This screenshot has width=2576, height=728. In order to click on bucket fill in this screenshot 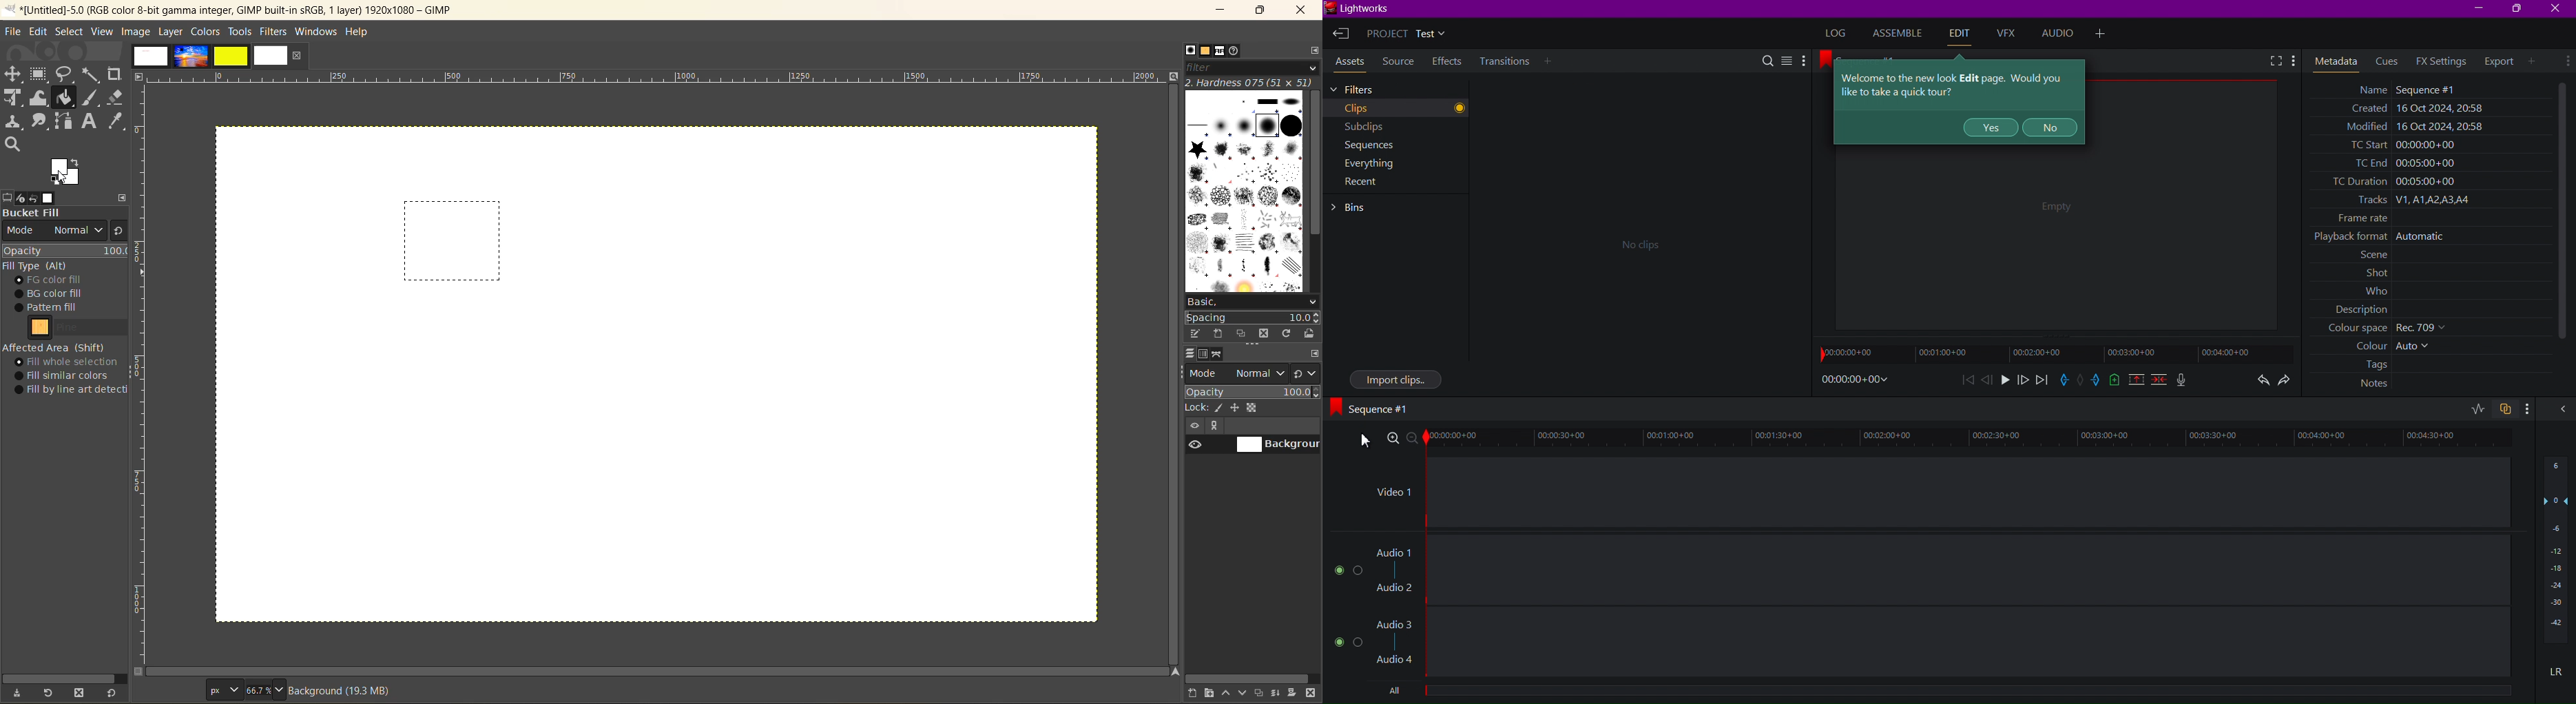, I will do `click(62, 211)`.